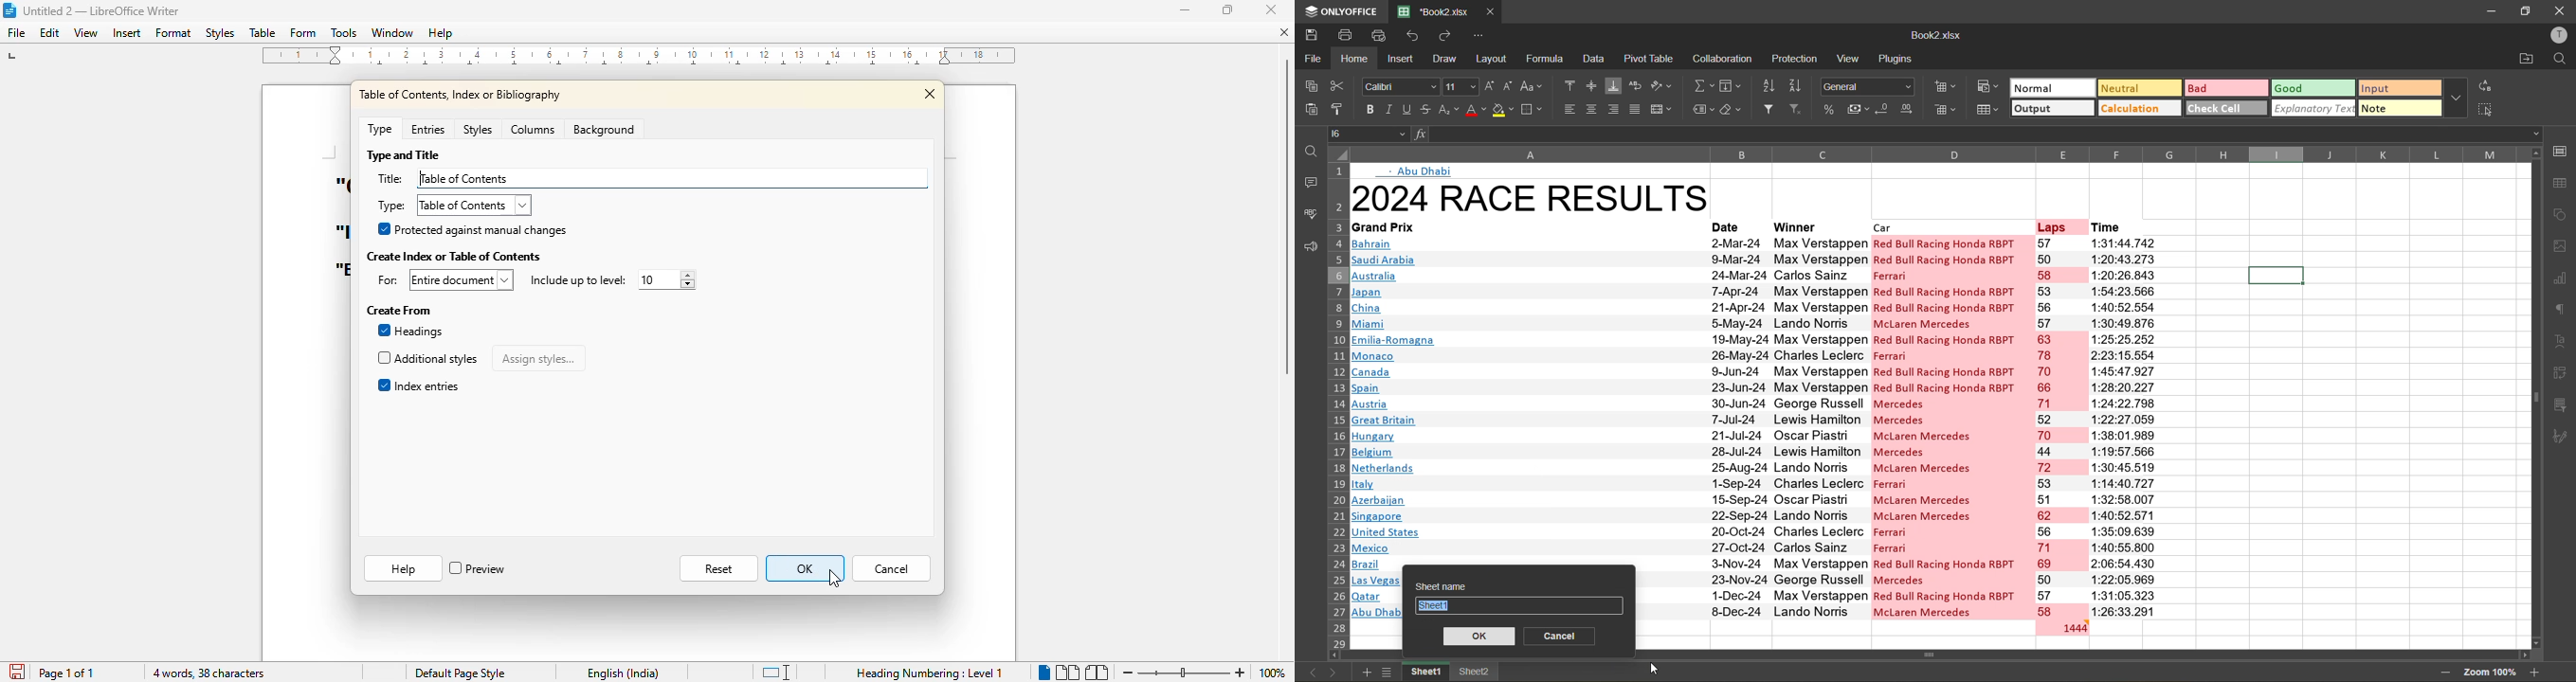 This screenshot has height=700, width=2576. What do you see at coordinates (2563, 344) in the screenshot?
I see `text` at bounding box center [2563, 344].